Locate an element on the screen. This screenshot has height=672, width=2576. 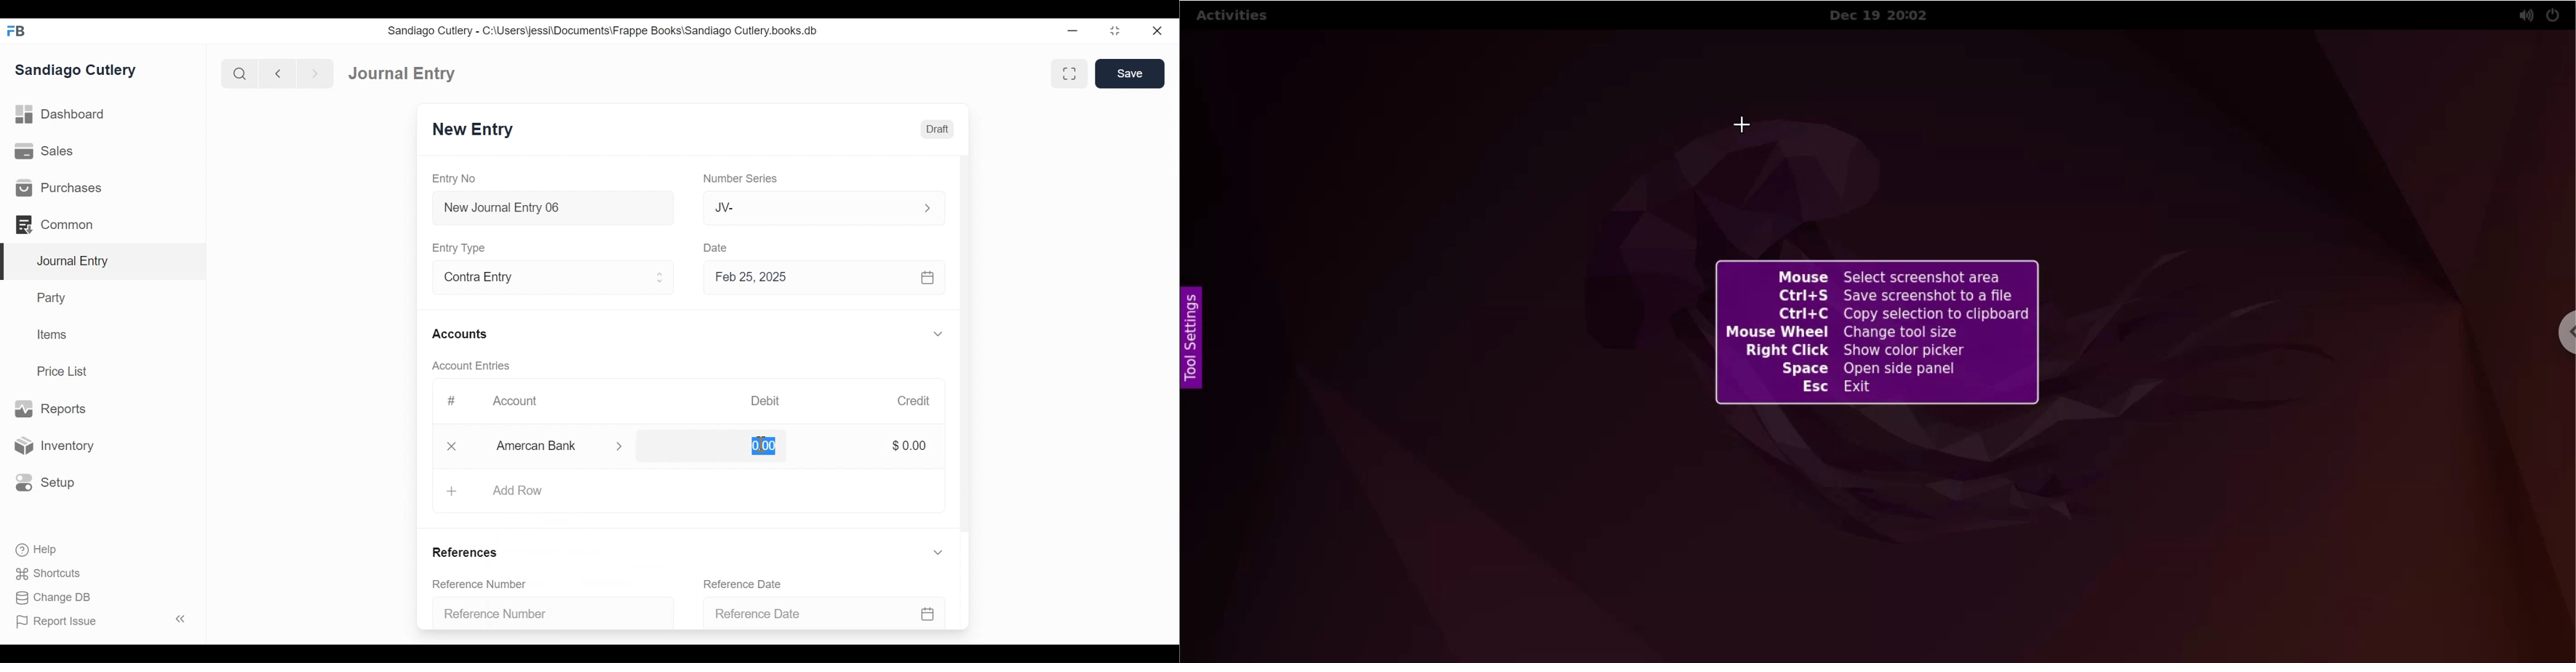
minimize is located at coordinates (1073, 30).